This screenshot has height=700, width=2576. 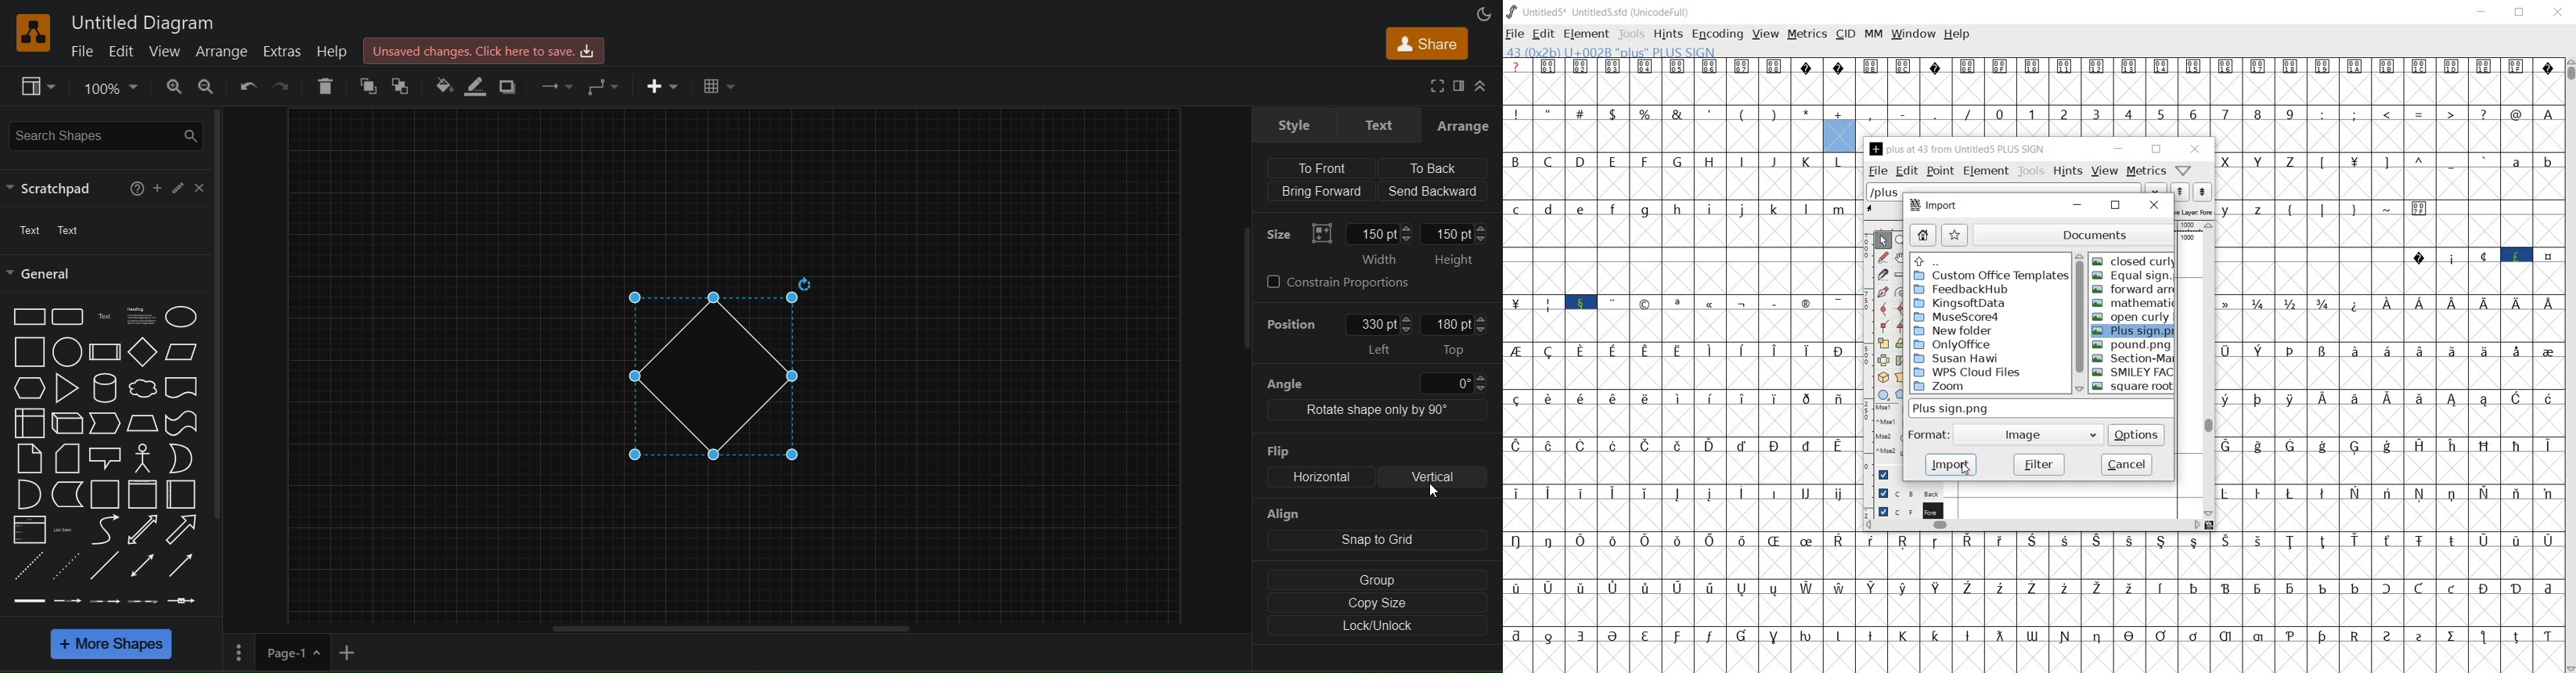 What do you see at coordinates (1434, 477) in the screenshot?
I see `vertical` at bounding box center [1434, 477].